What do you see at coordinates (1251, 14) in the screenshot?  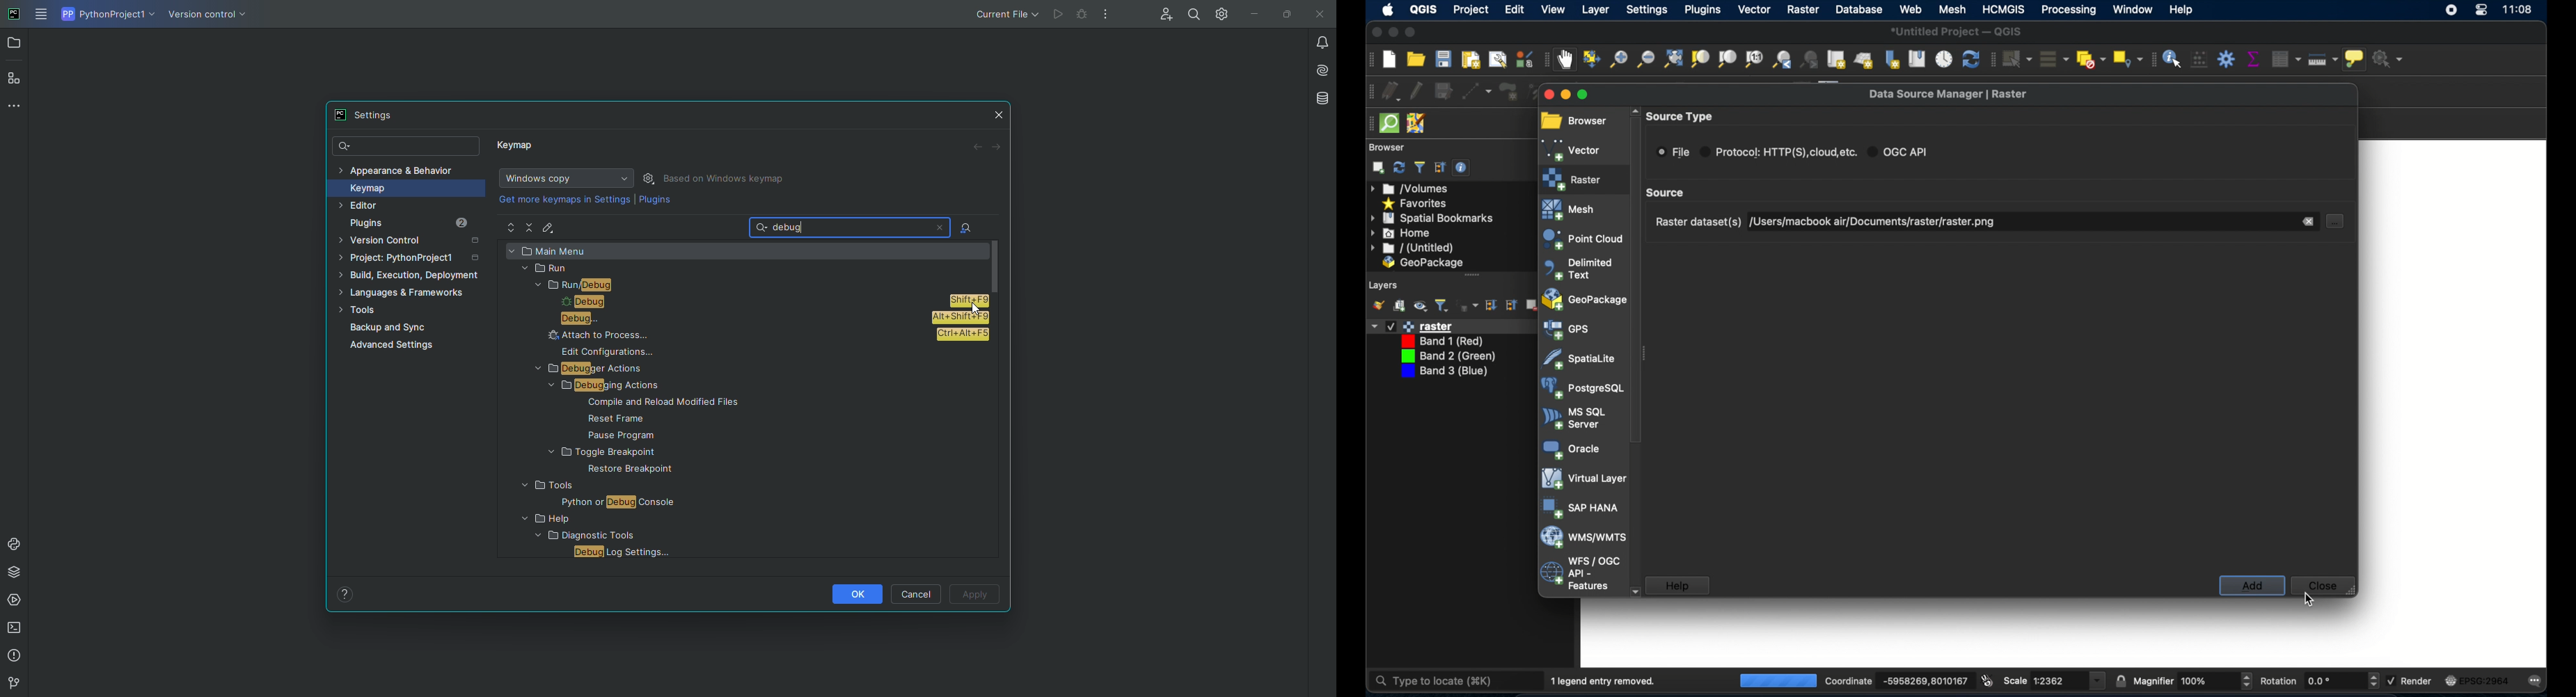 I see `Minimize` at bounding box center [1251, 14].